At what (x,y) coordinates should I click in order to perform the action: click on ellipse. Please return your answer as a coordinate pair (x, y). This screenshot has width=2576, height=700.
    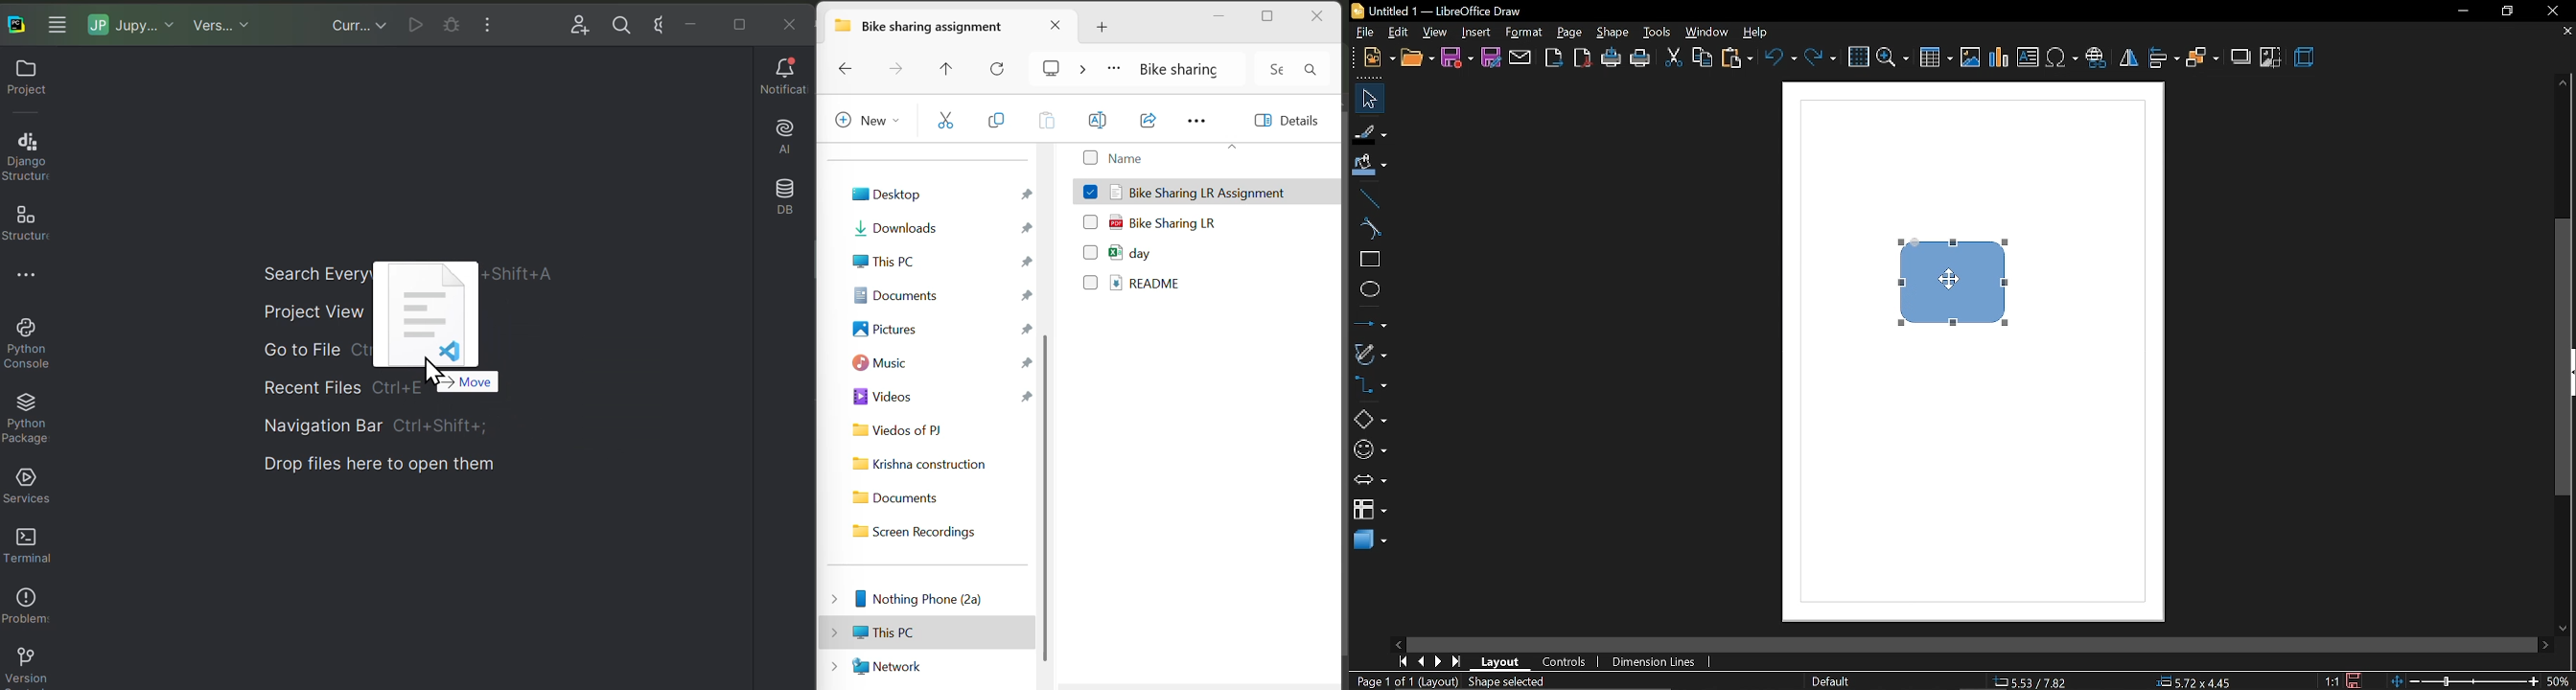
    Looking at the image, I should click on (1368, 291).